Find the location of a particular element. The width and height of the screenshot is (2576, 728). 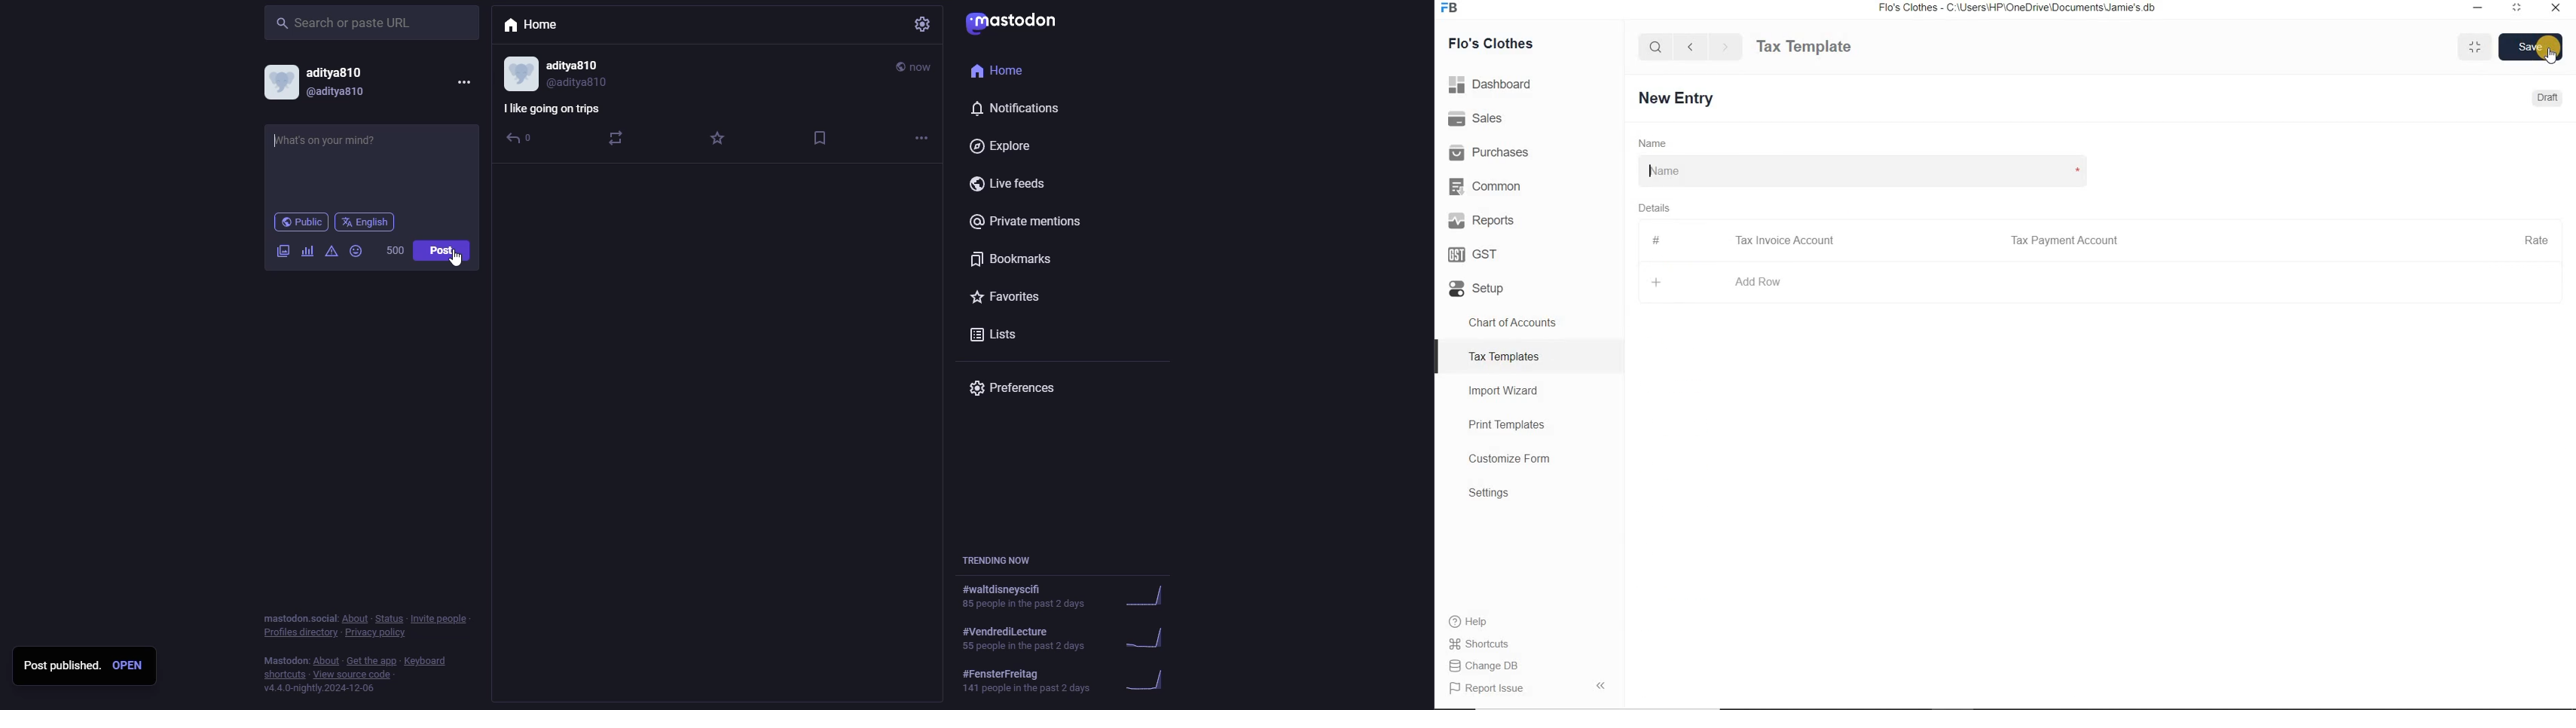

FB Logo is located at coordinates (1449, 8).